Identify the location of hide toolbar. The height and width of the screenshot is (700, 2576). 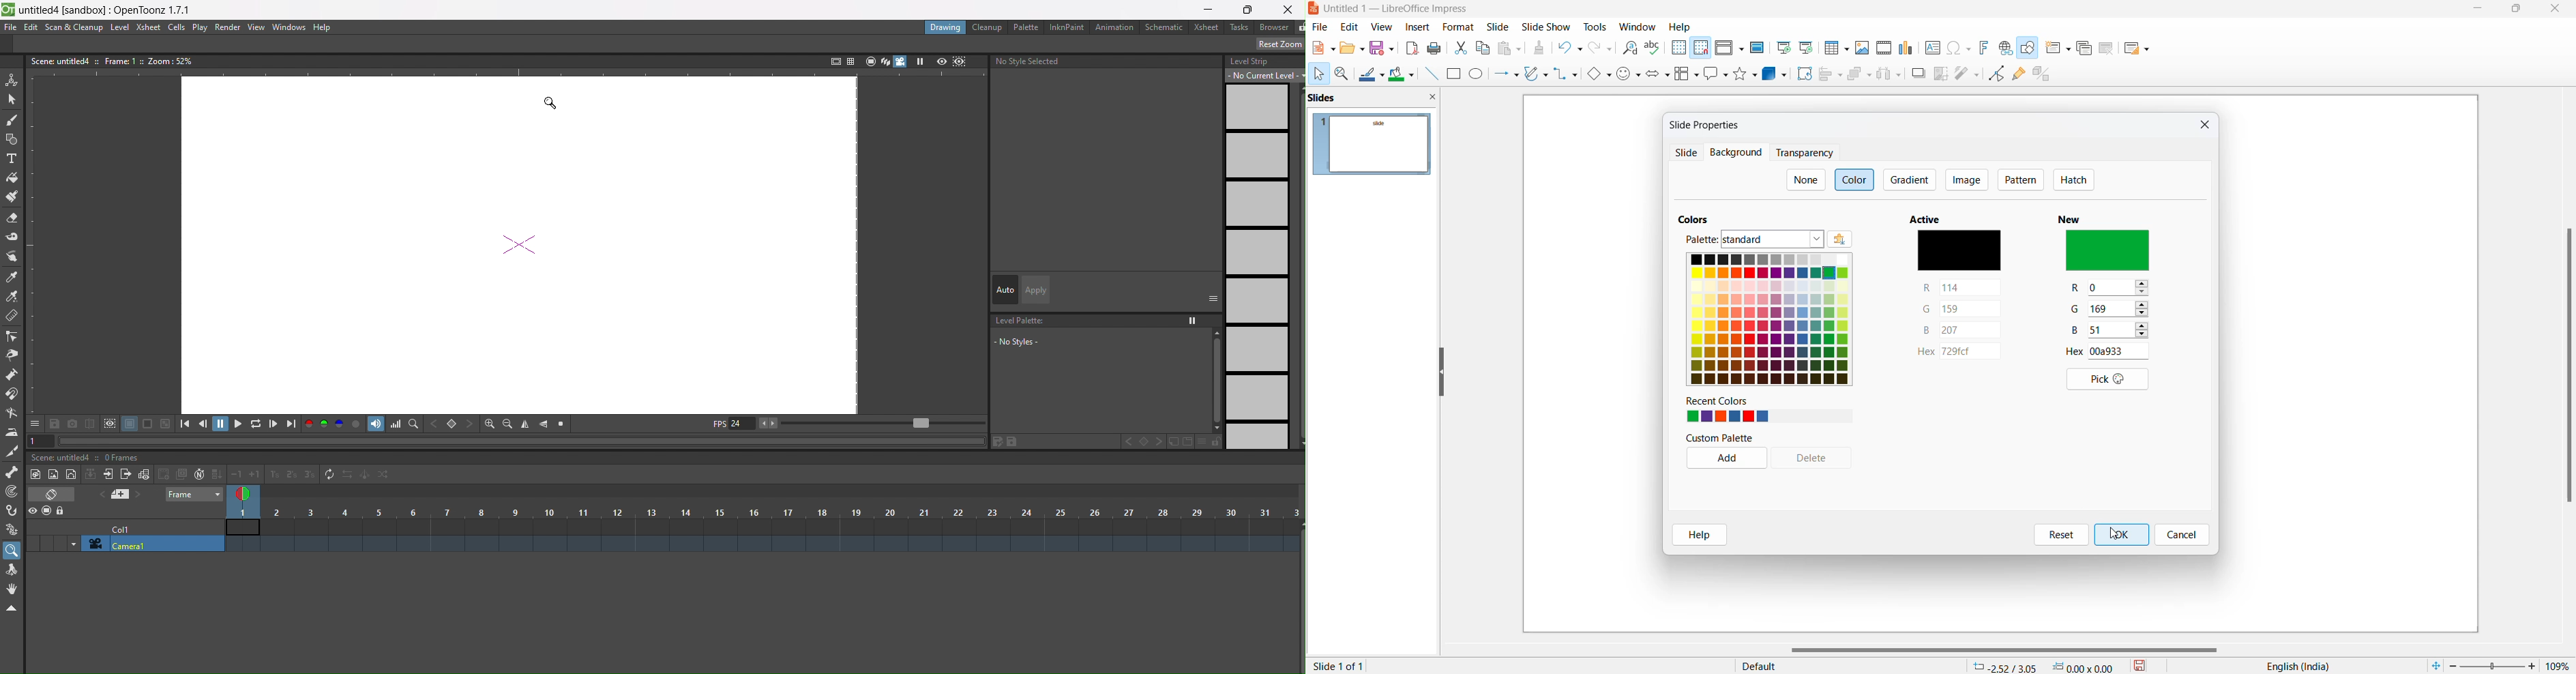
(14, 609).